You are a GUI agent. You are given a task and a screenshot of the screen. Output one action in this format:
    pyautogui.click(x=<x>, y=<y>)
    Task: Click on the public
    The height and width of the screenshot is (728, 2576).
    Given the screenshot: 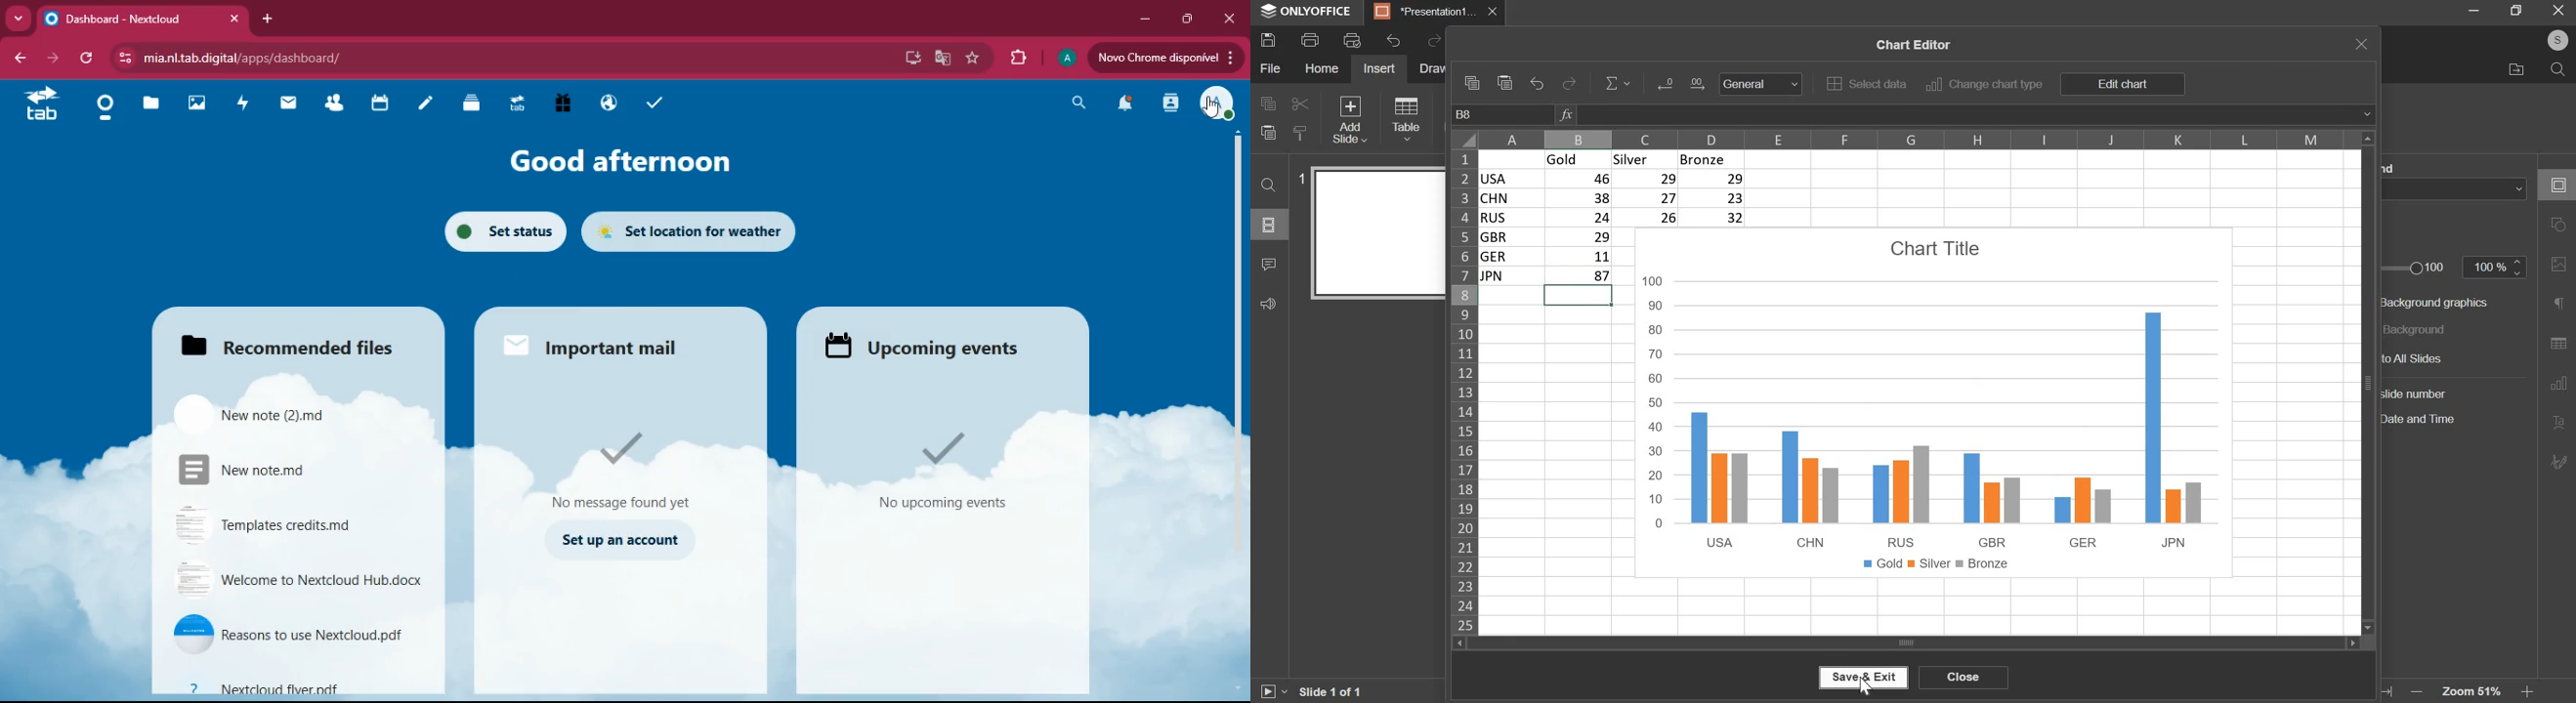 What is the action you would take?
    pyautogui.click(x=610, y=103)
    